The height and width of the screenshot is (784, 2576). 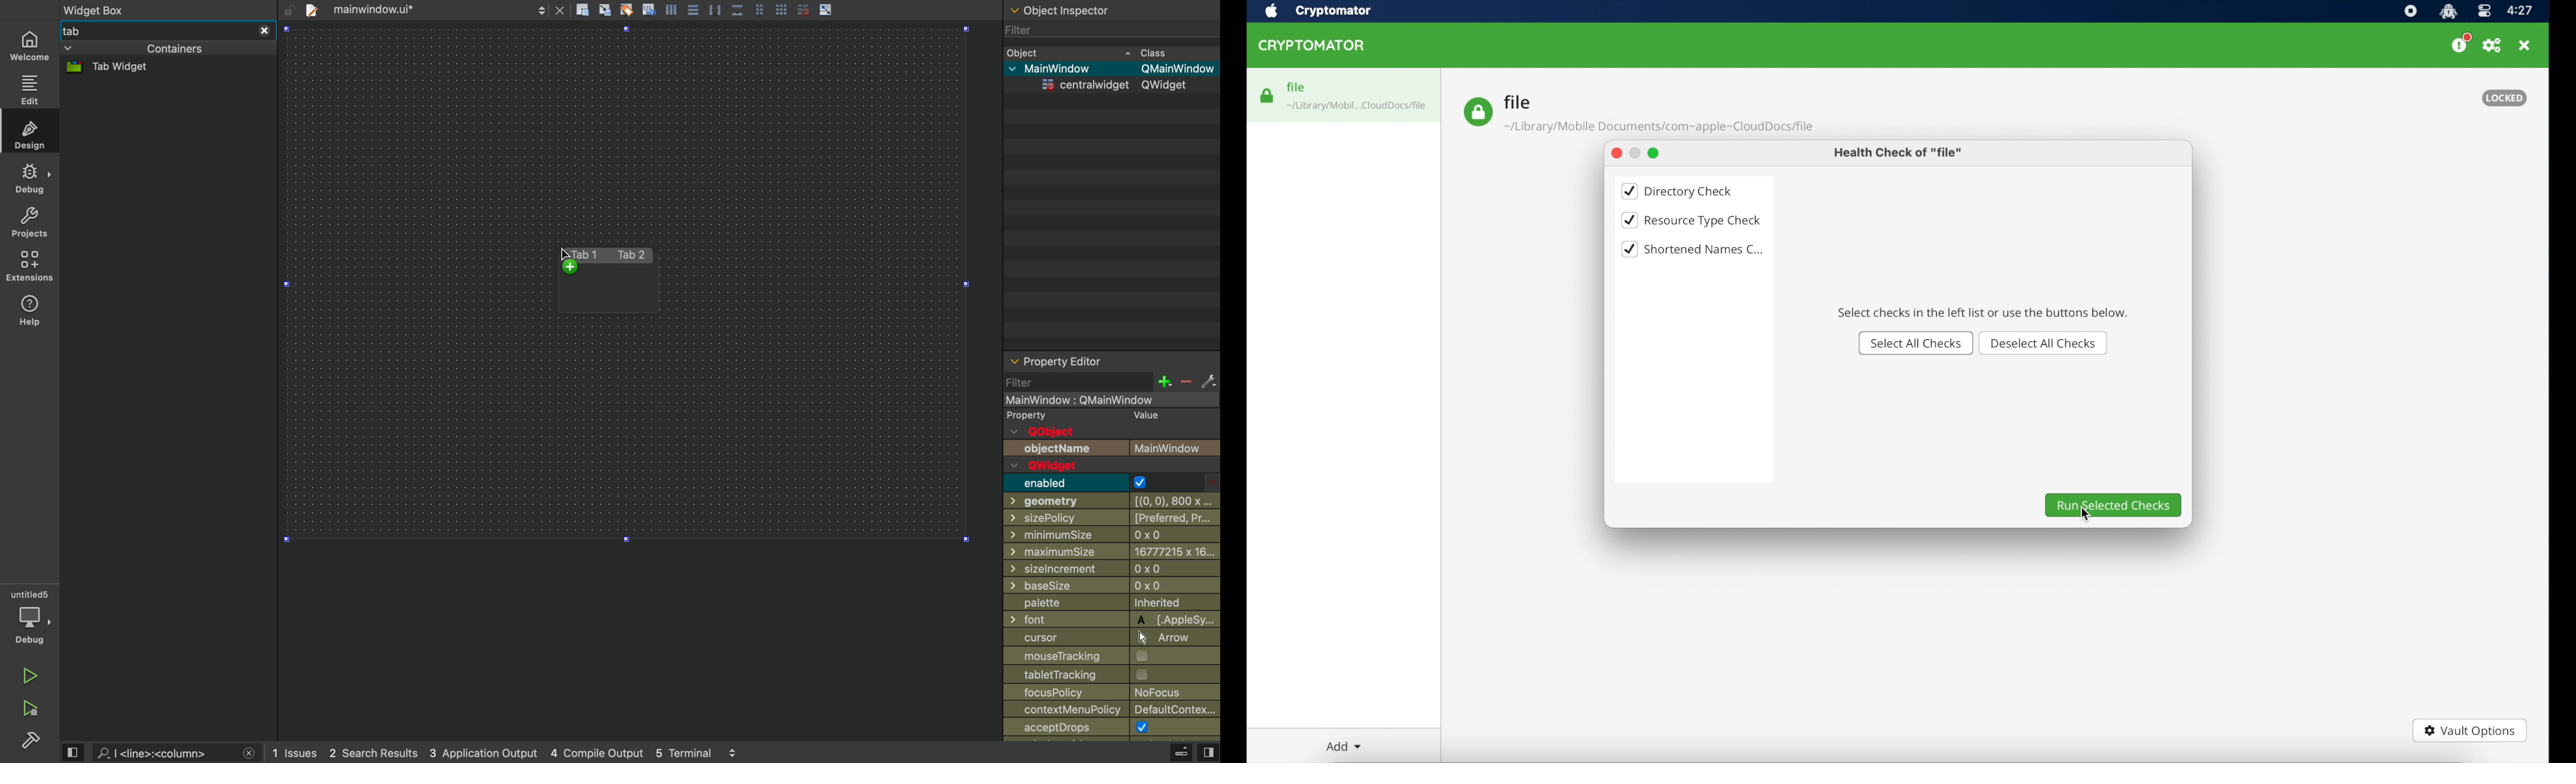 I want to click on design, so click(x=29, y=132).